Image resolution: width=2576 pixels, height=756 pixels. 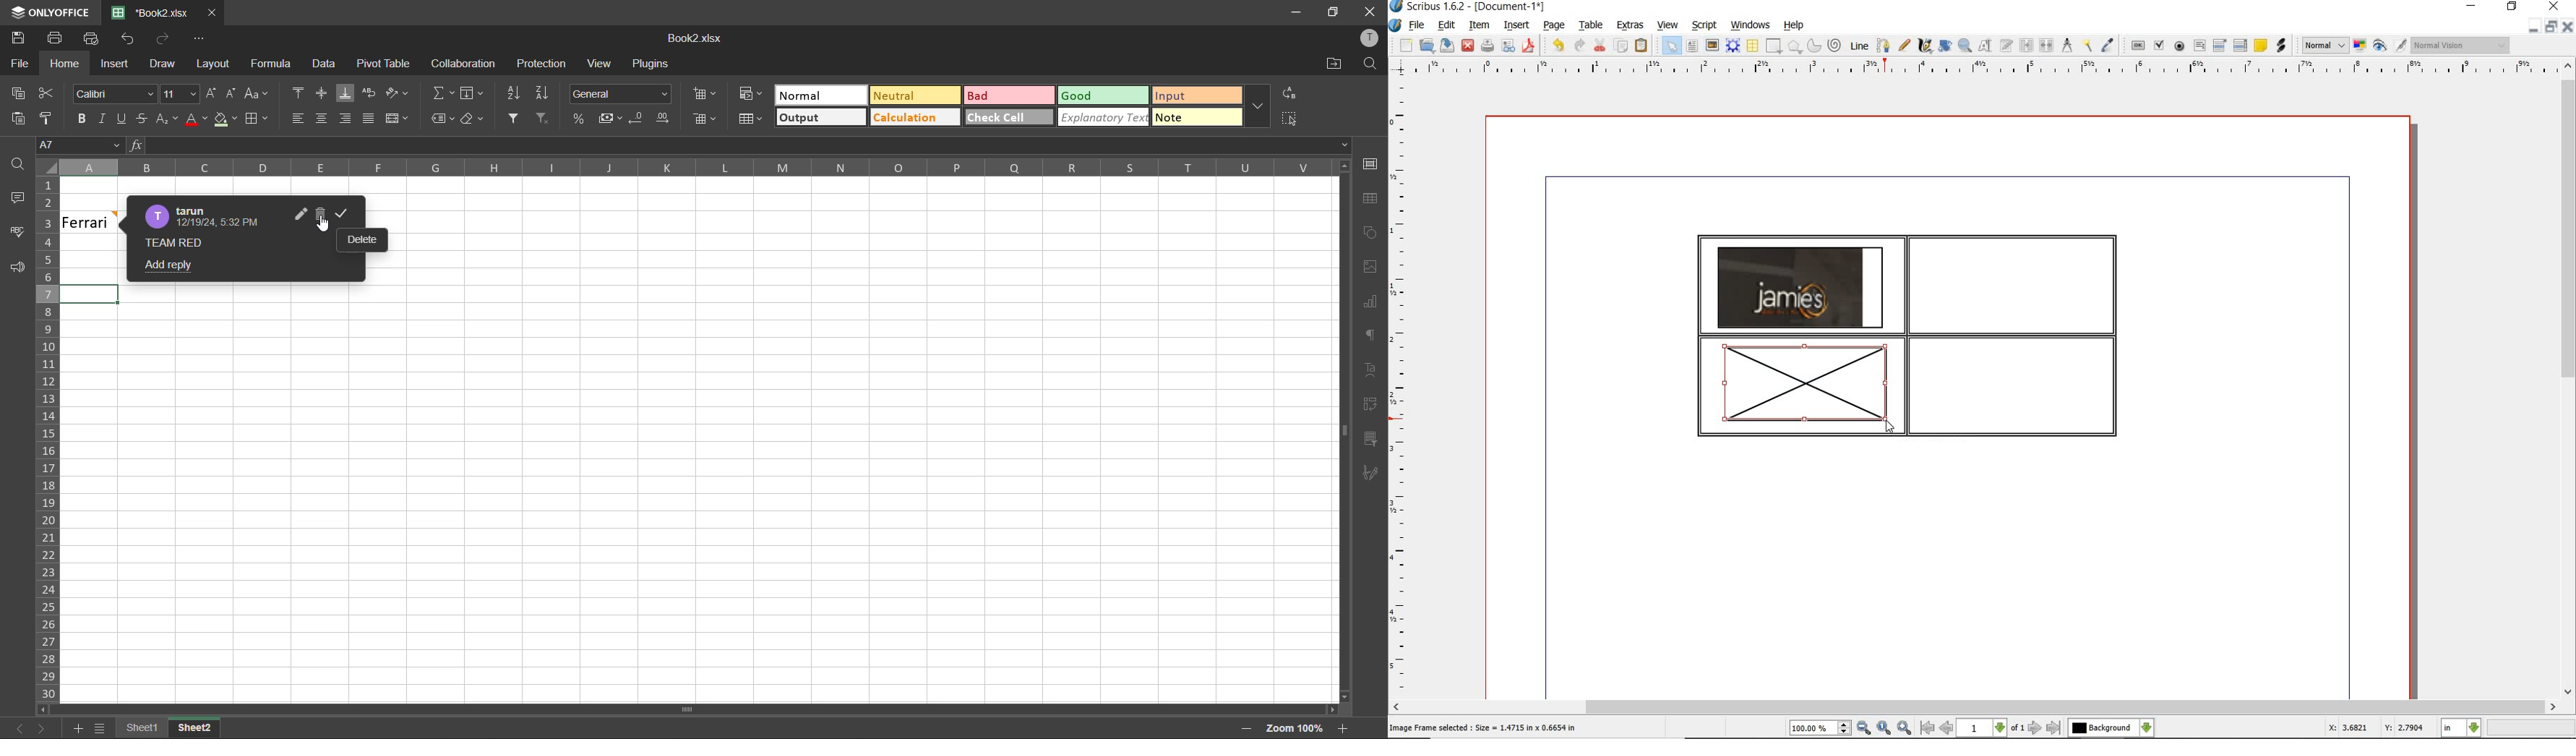 What do you see at coordinates (1448, 45) in the screenshot?
I see `save` at bounding box center [1448, 45].